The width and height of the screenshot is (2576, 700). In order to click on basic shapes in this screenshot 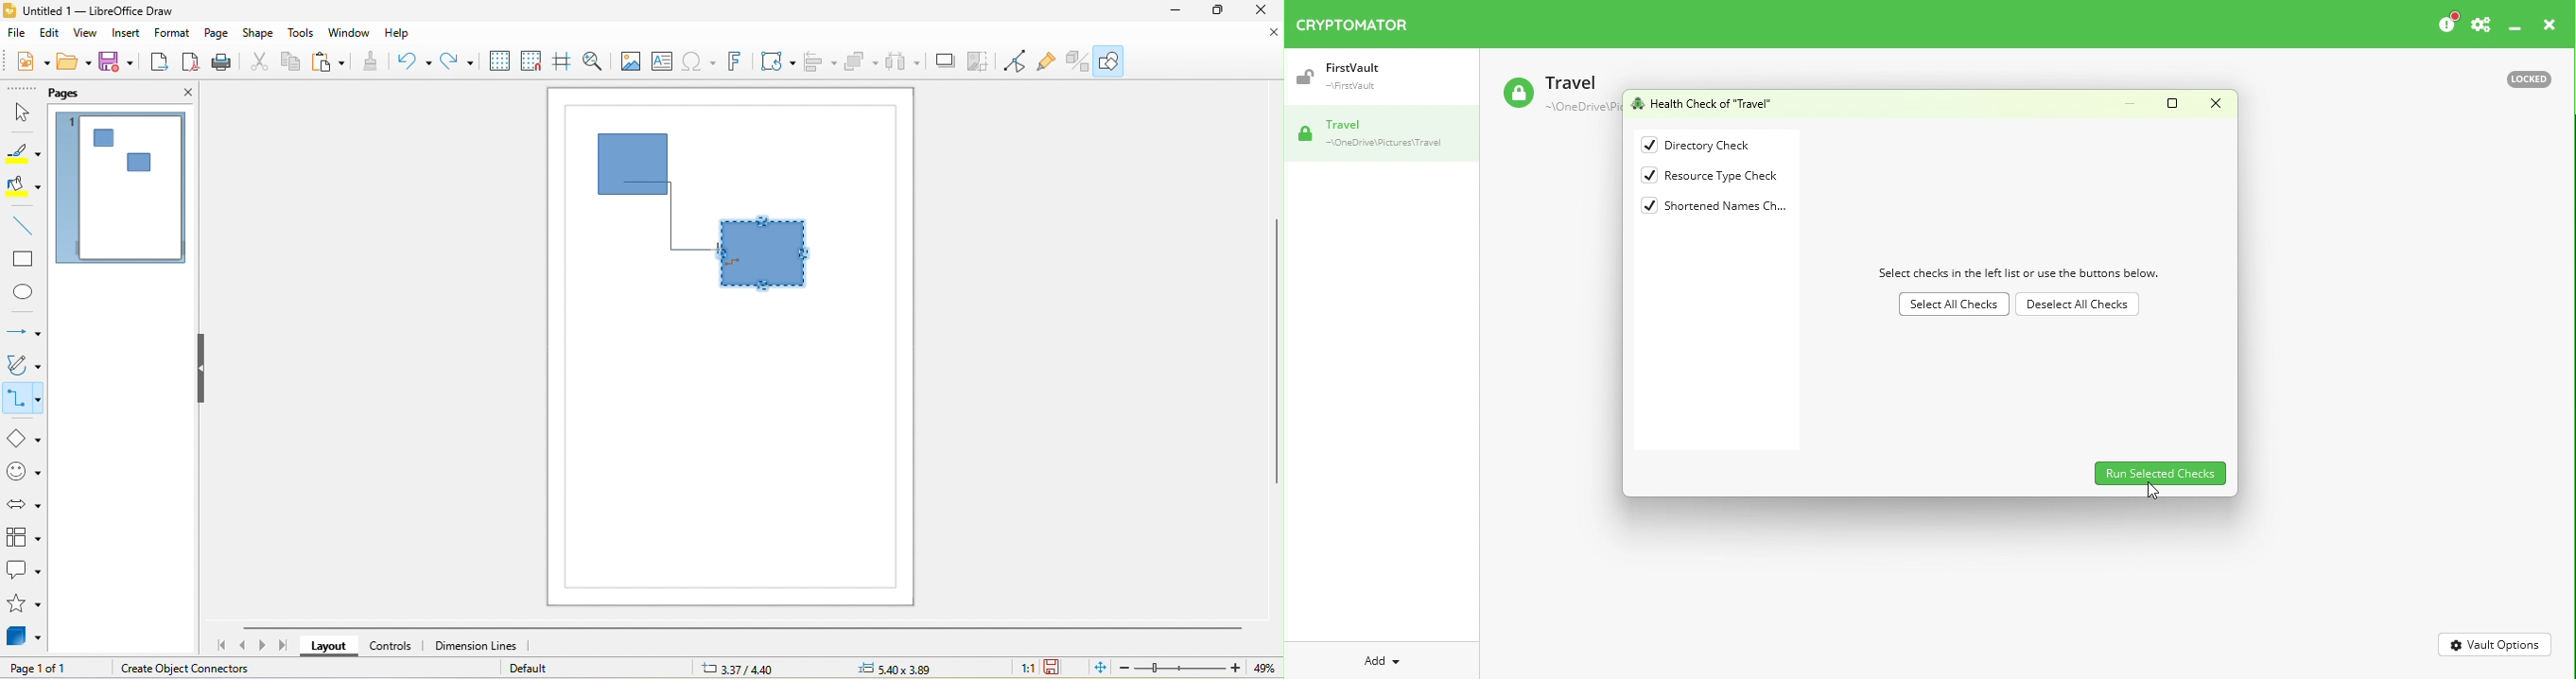, I will do `click(23, 438)`.